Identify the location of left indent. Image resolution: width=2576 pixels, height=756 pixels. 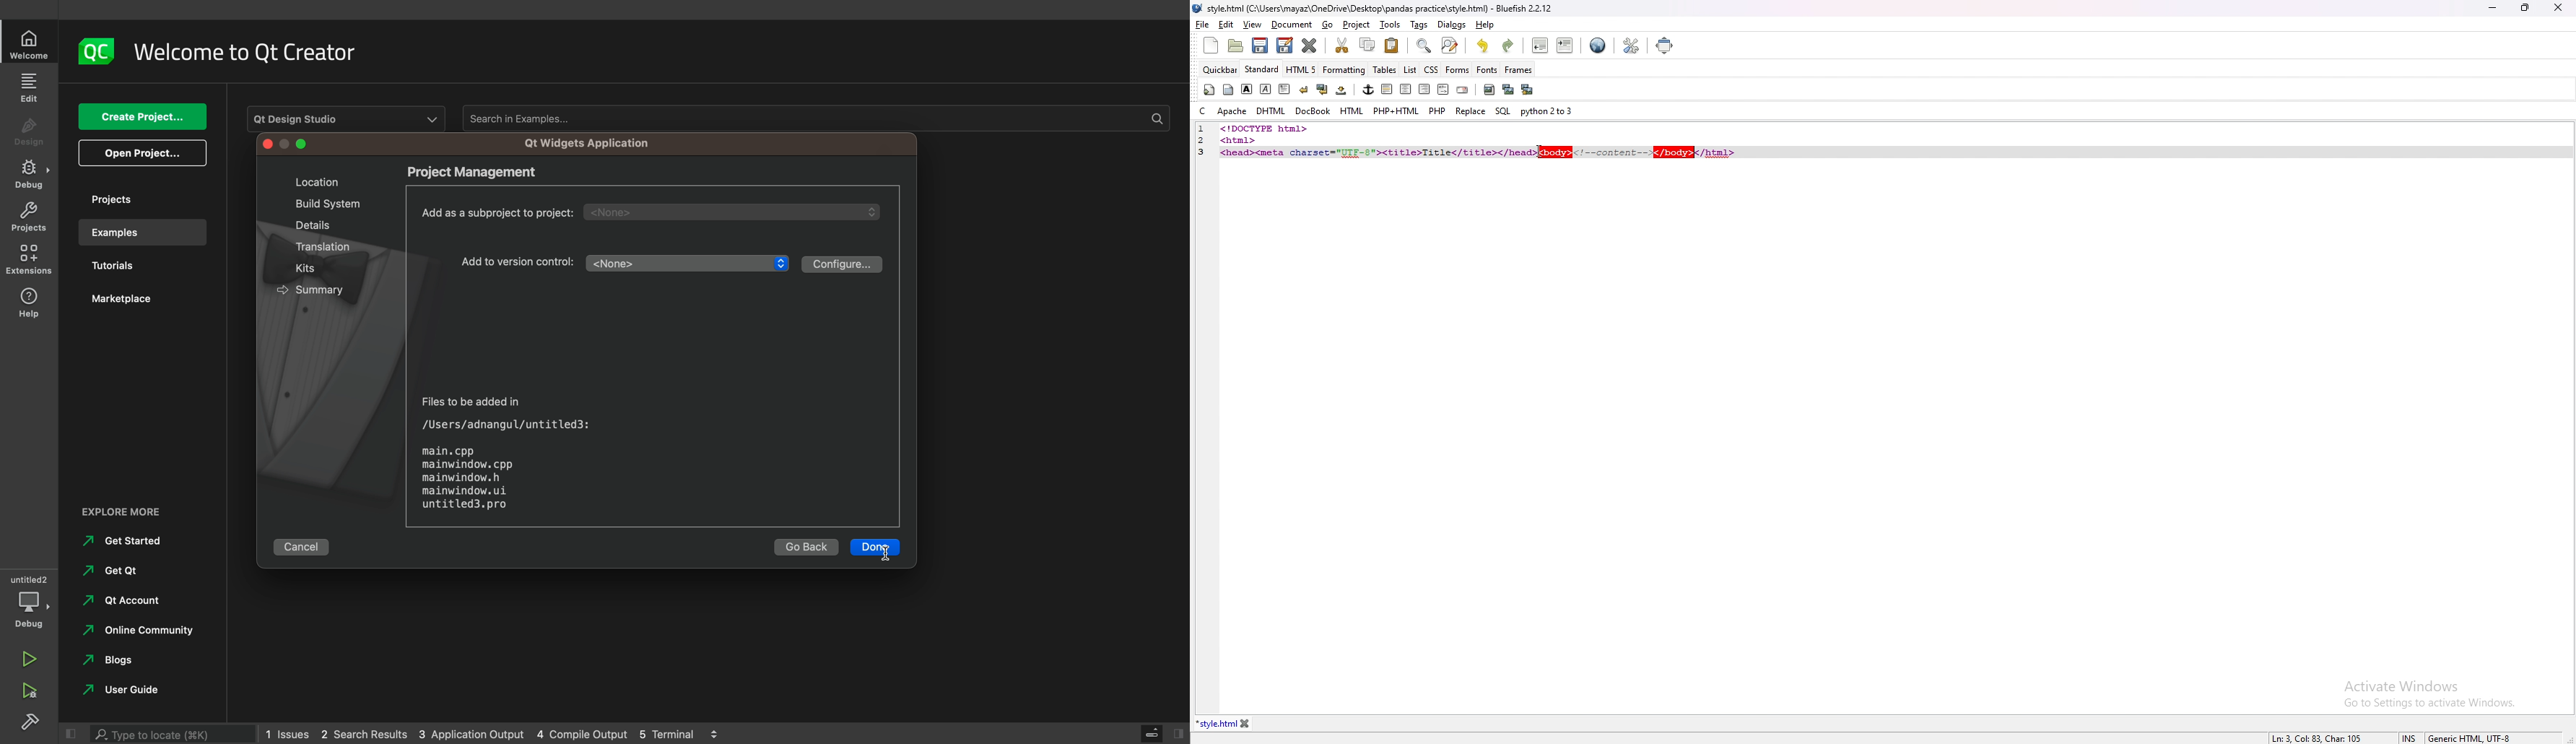
(1385, 89).